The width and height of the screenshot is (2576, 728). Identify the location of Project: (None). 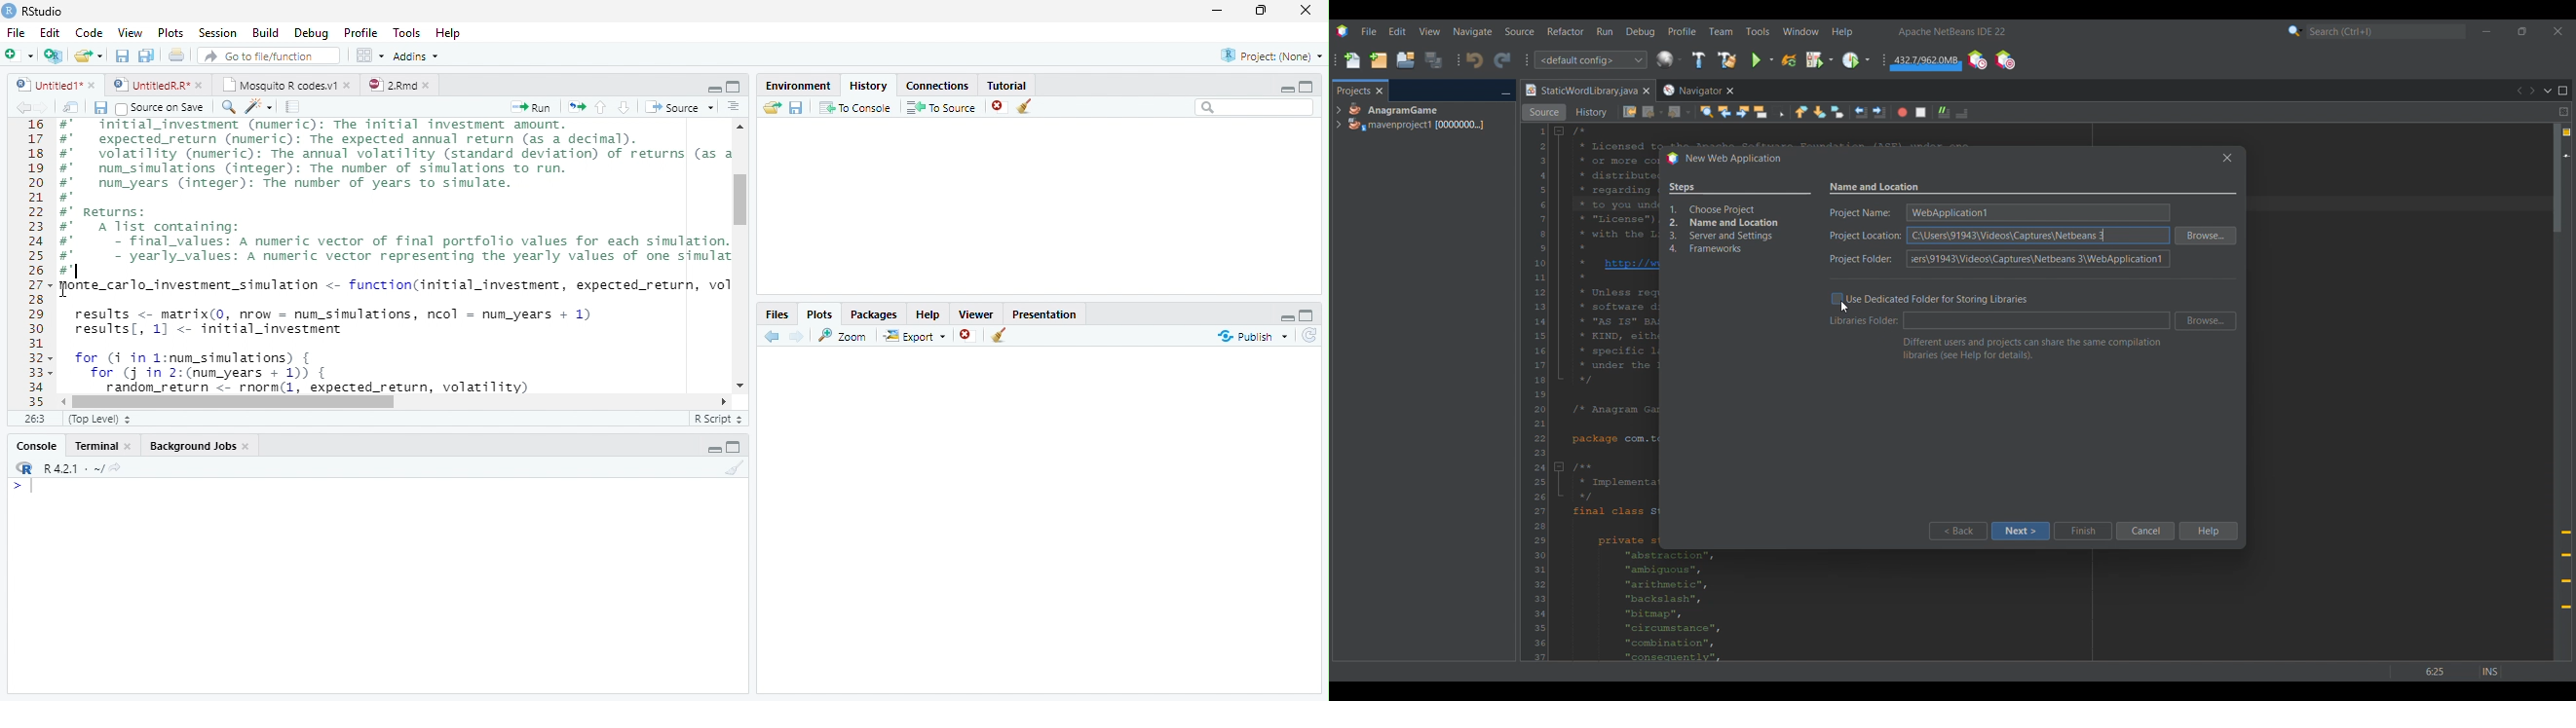
(1268, 56).